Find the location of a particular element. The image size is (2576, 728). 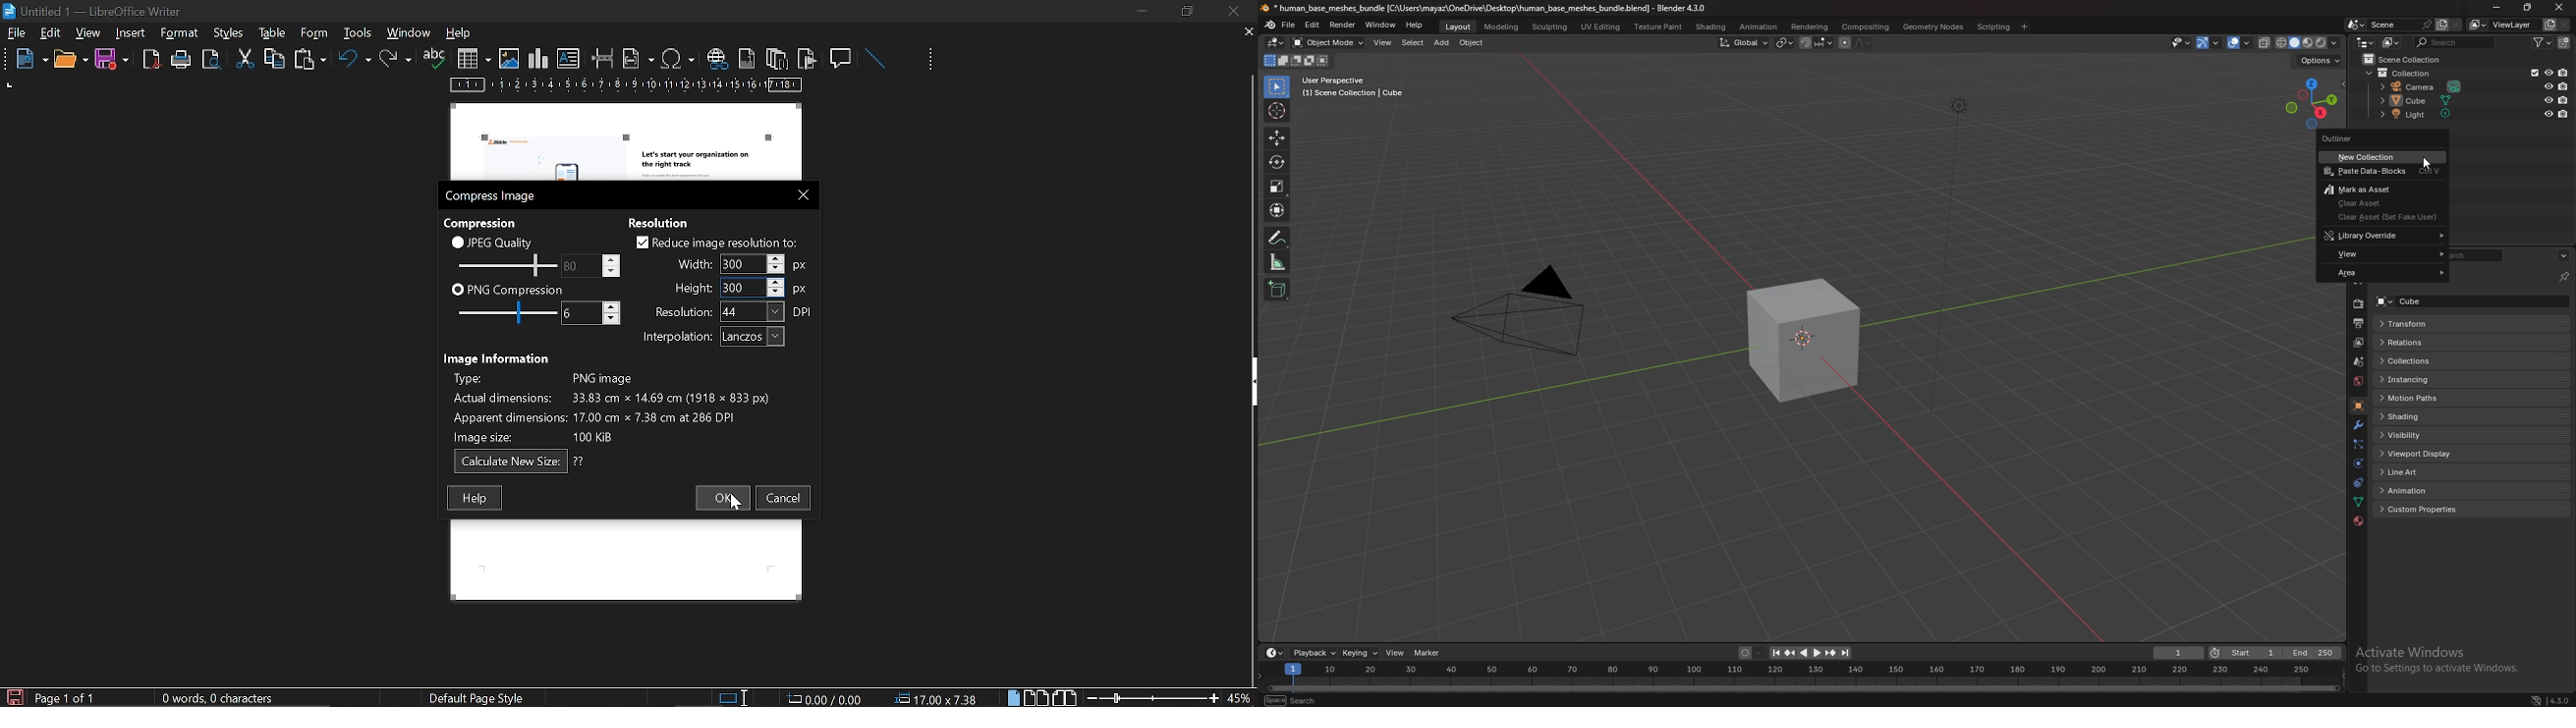

insert field is located at coordinates (639, 58).